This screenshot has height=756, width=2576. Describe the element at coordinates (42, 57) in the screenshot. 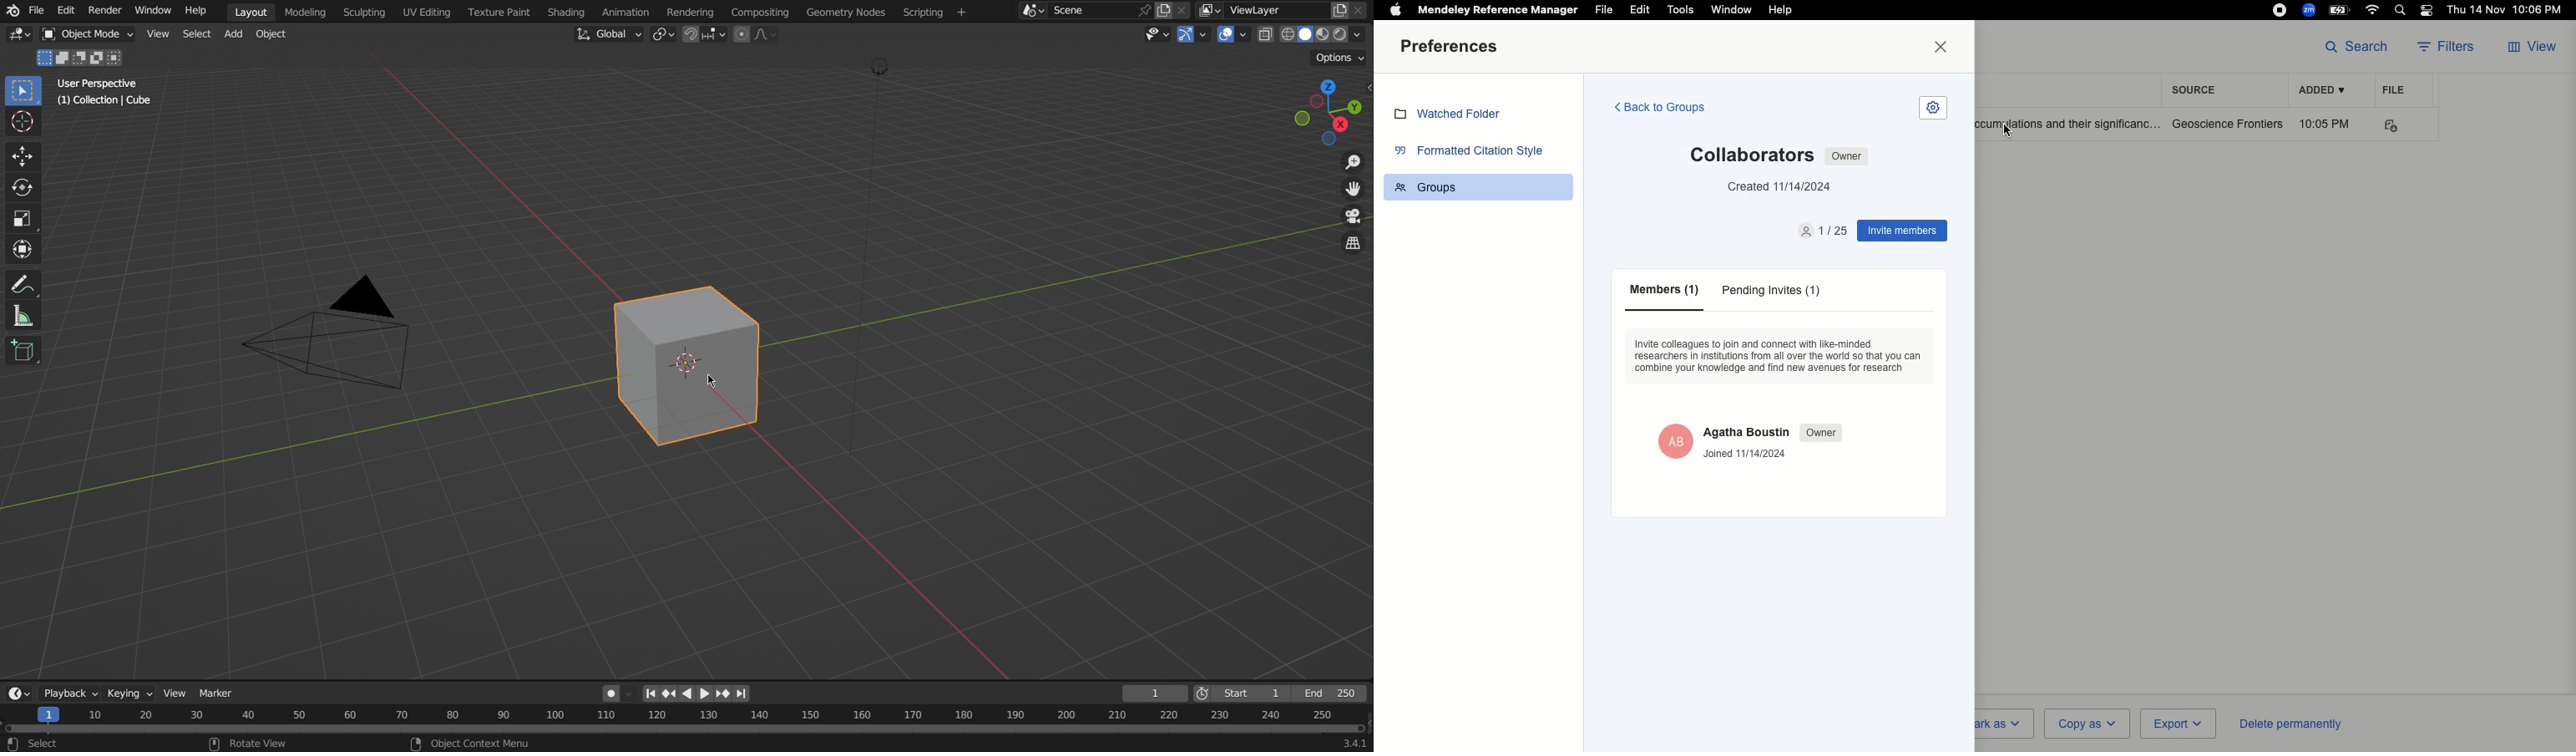

I see `select` at that location.